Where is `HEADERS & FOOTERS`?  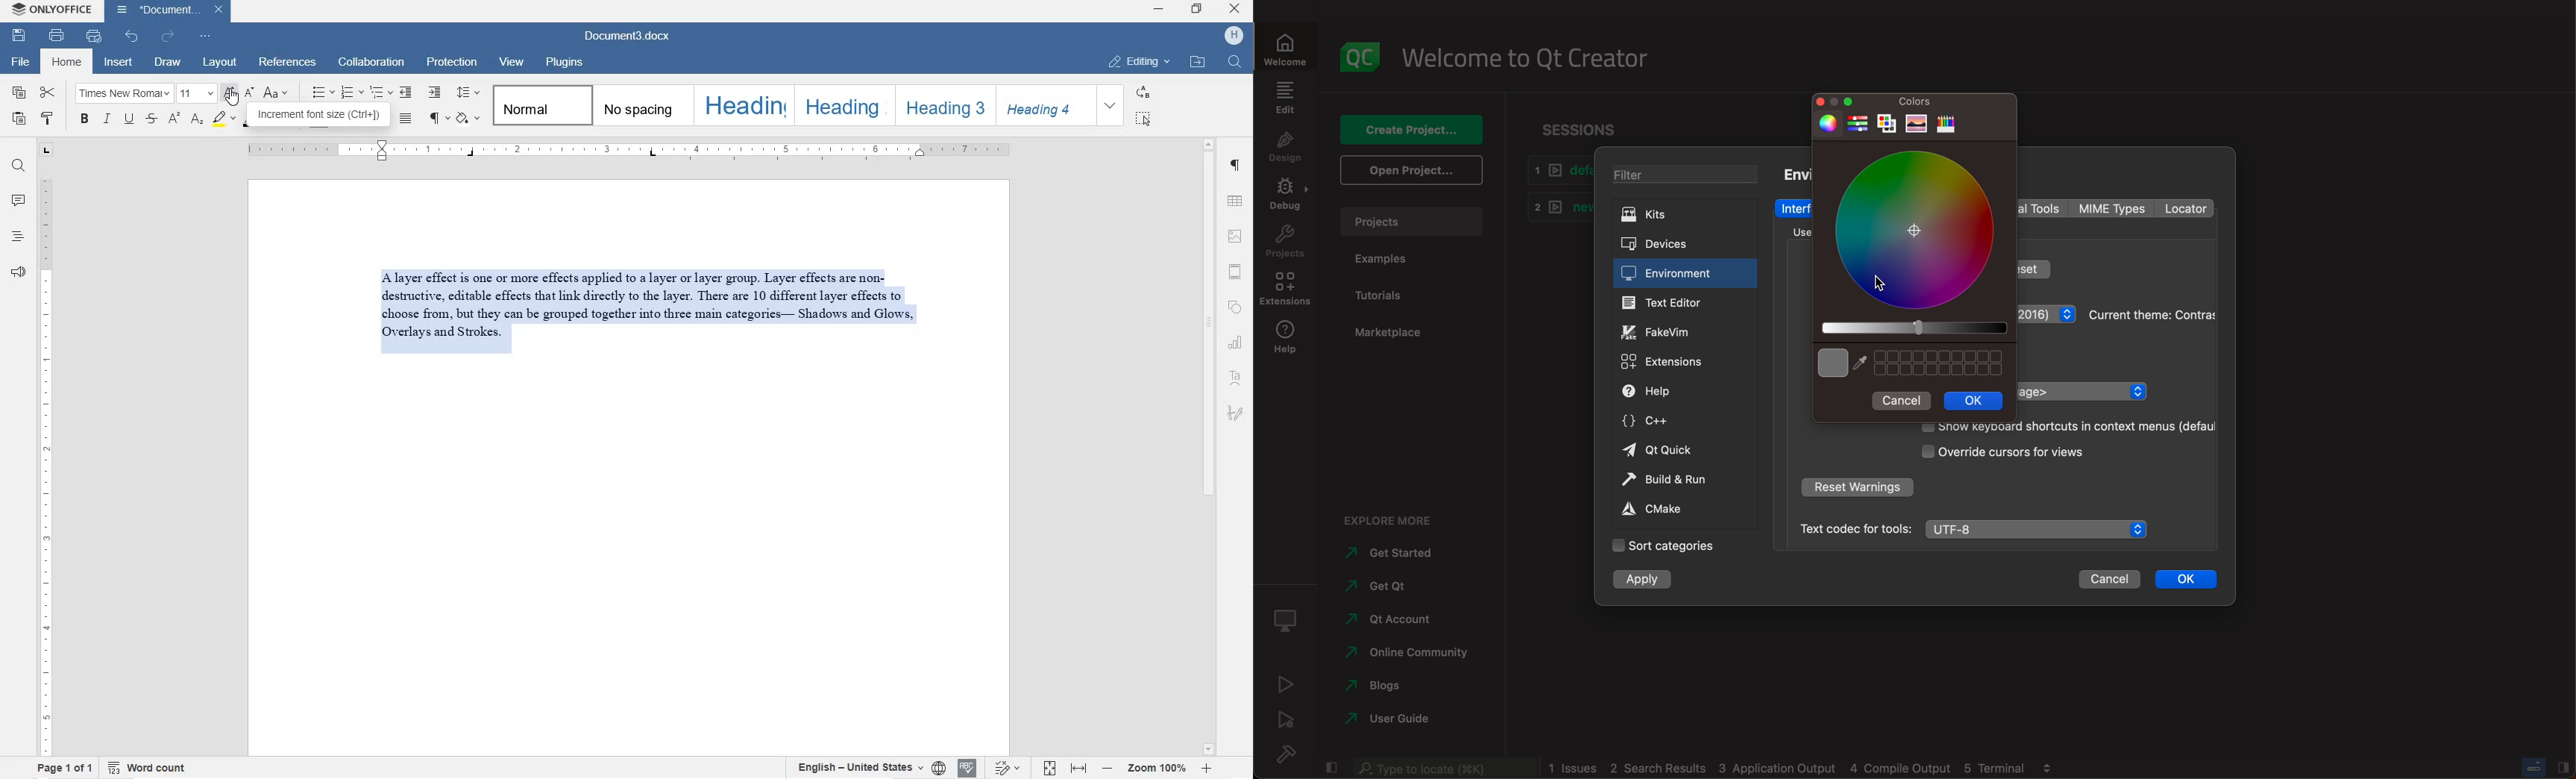
HEADERS & FOOTERS is located at coordinates (1237, 272).